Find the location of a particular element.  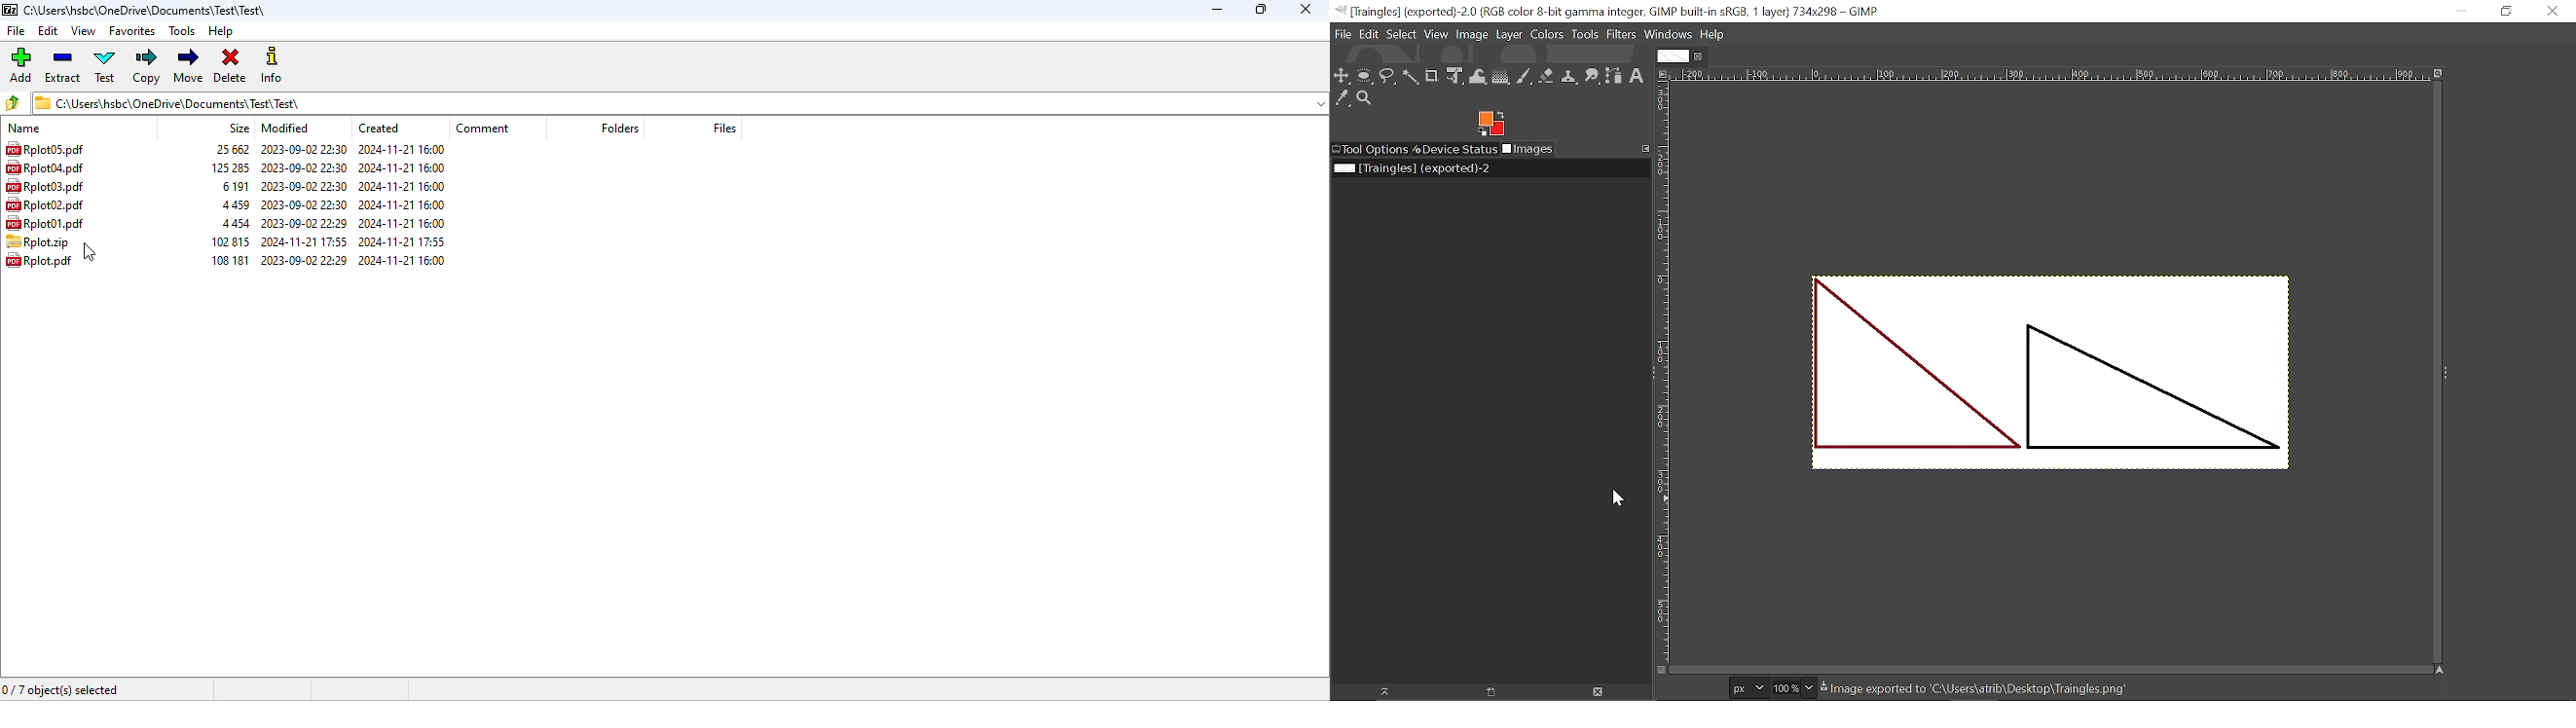

info is located at coordinates (272, 65).